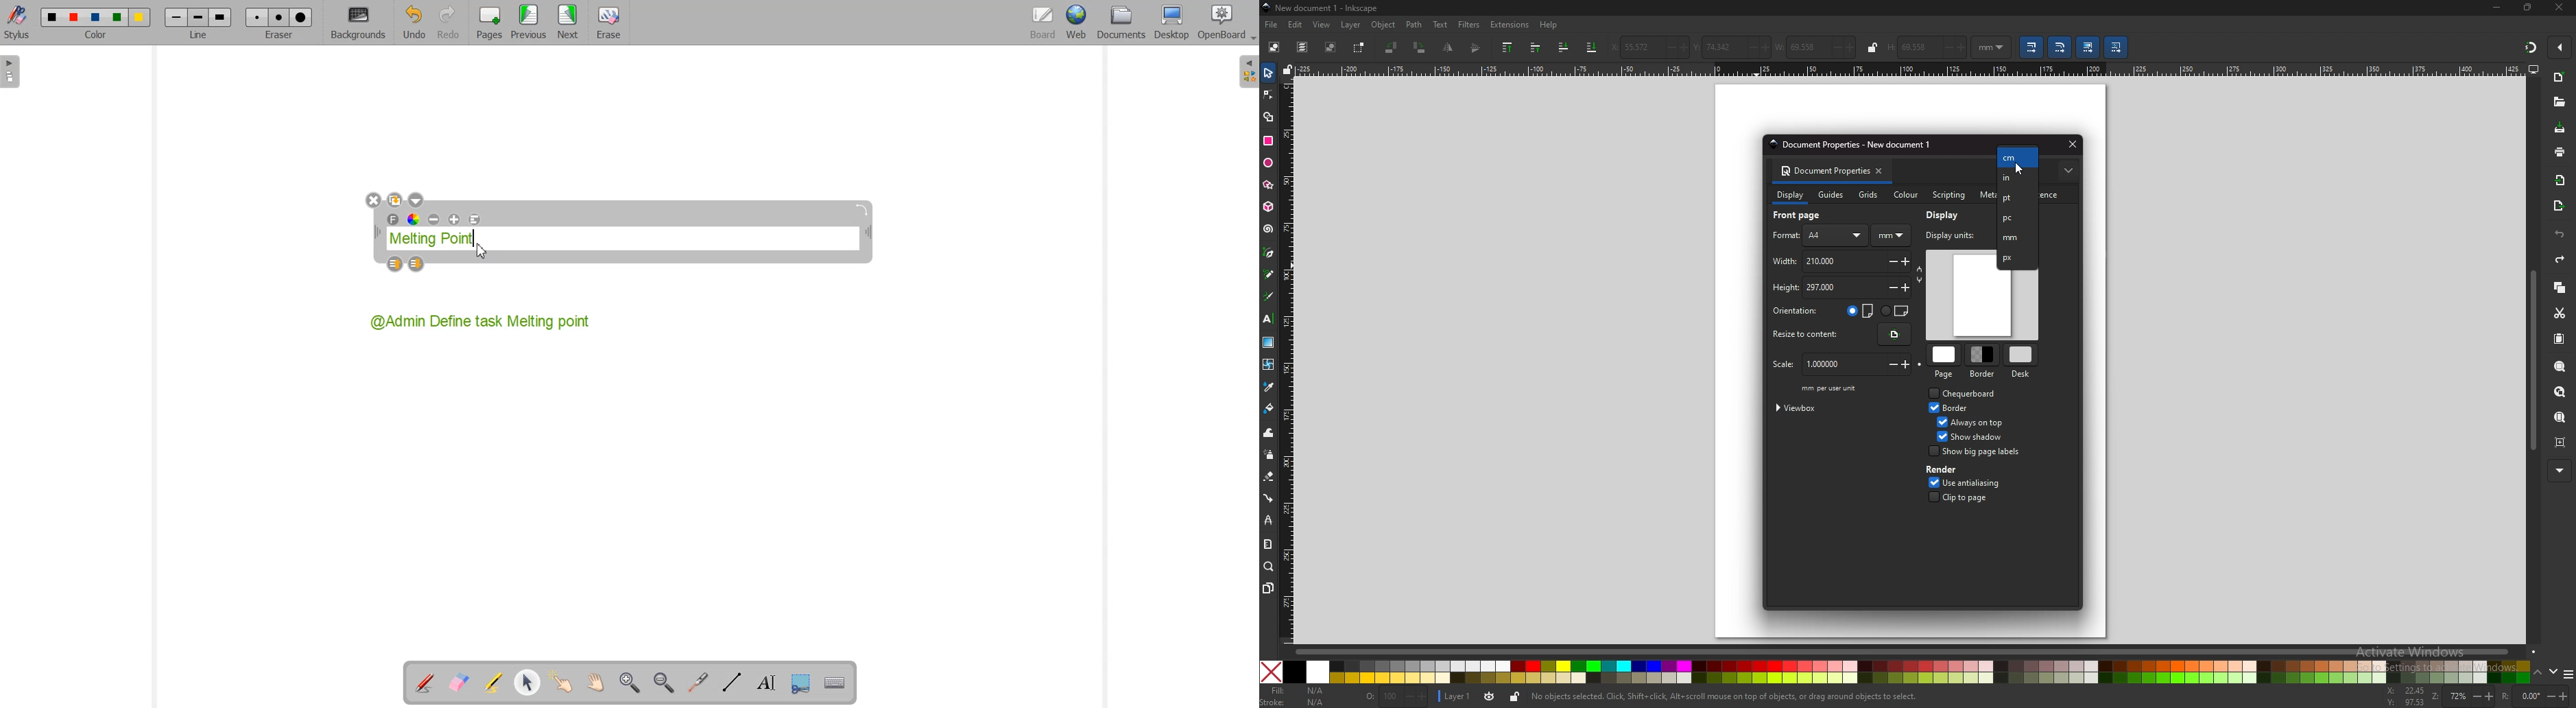 The image size is (2576, 728). I want to click on horizontal ruler, so click(1910, 69).